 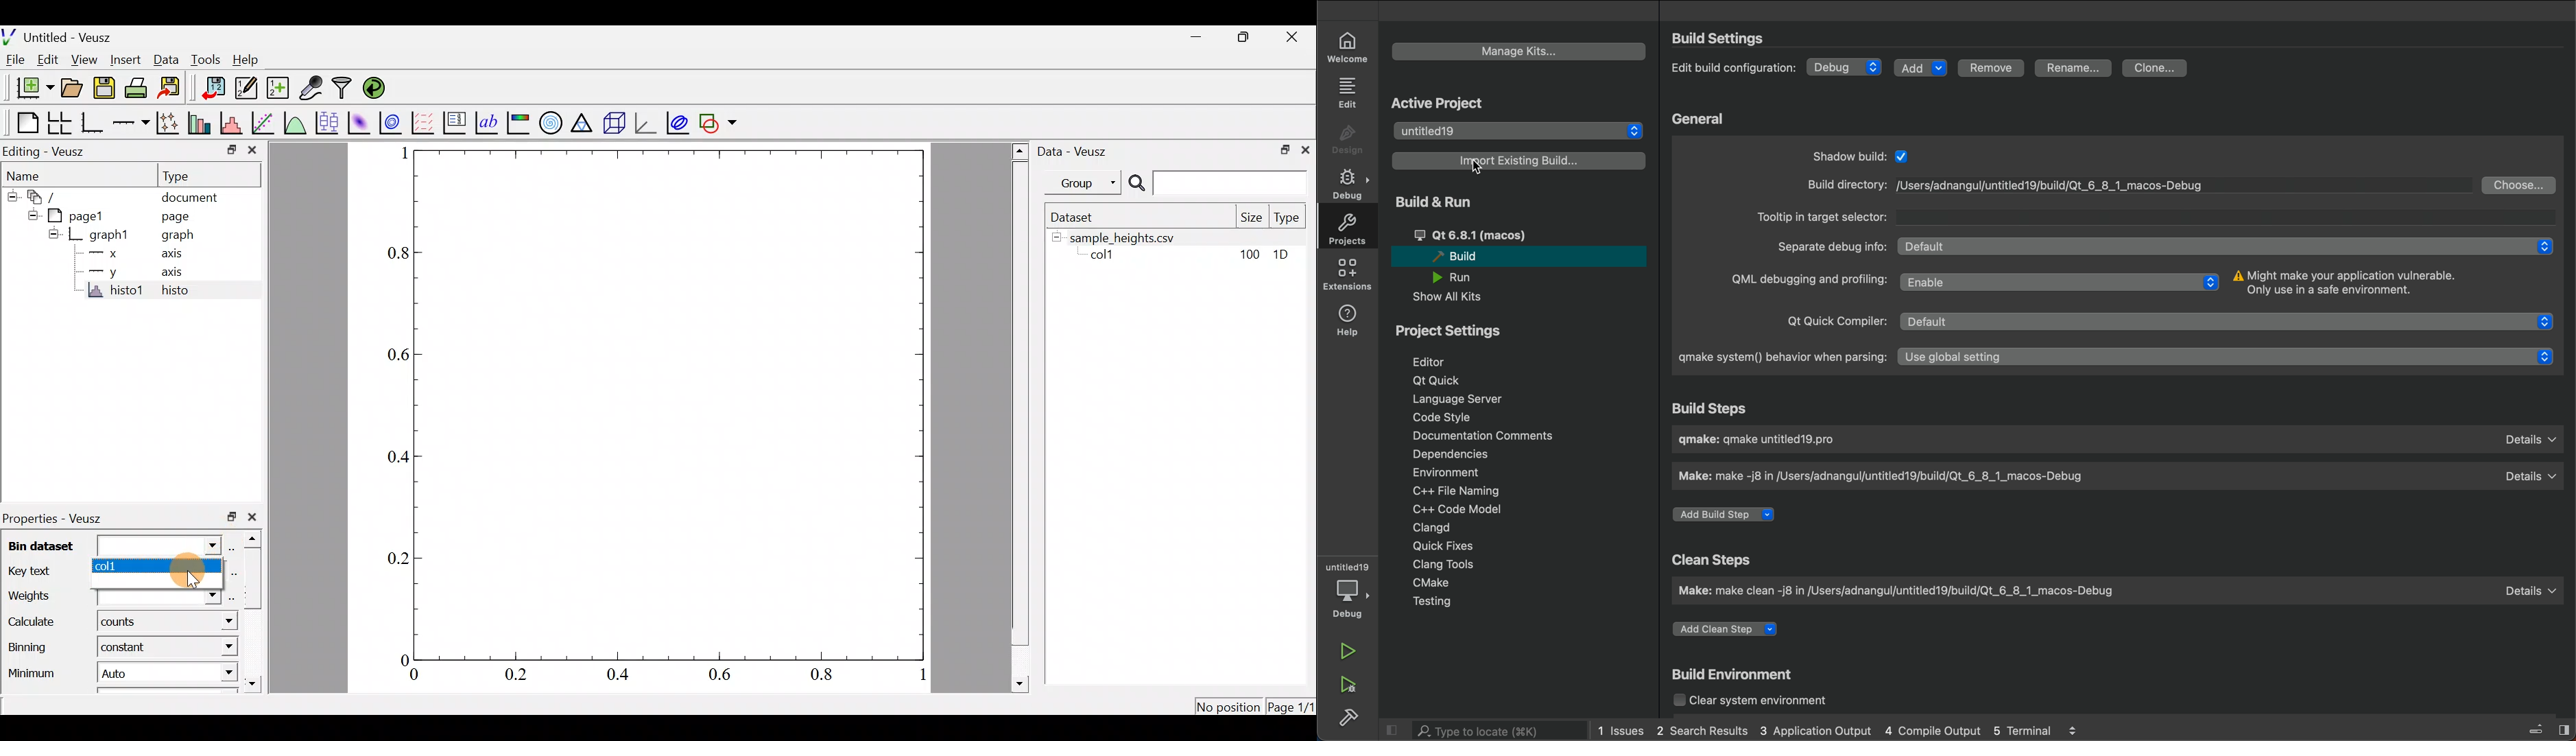 I want to click on 0.6, so click(x=724, y=677).